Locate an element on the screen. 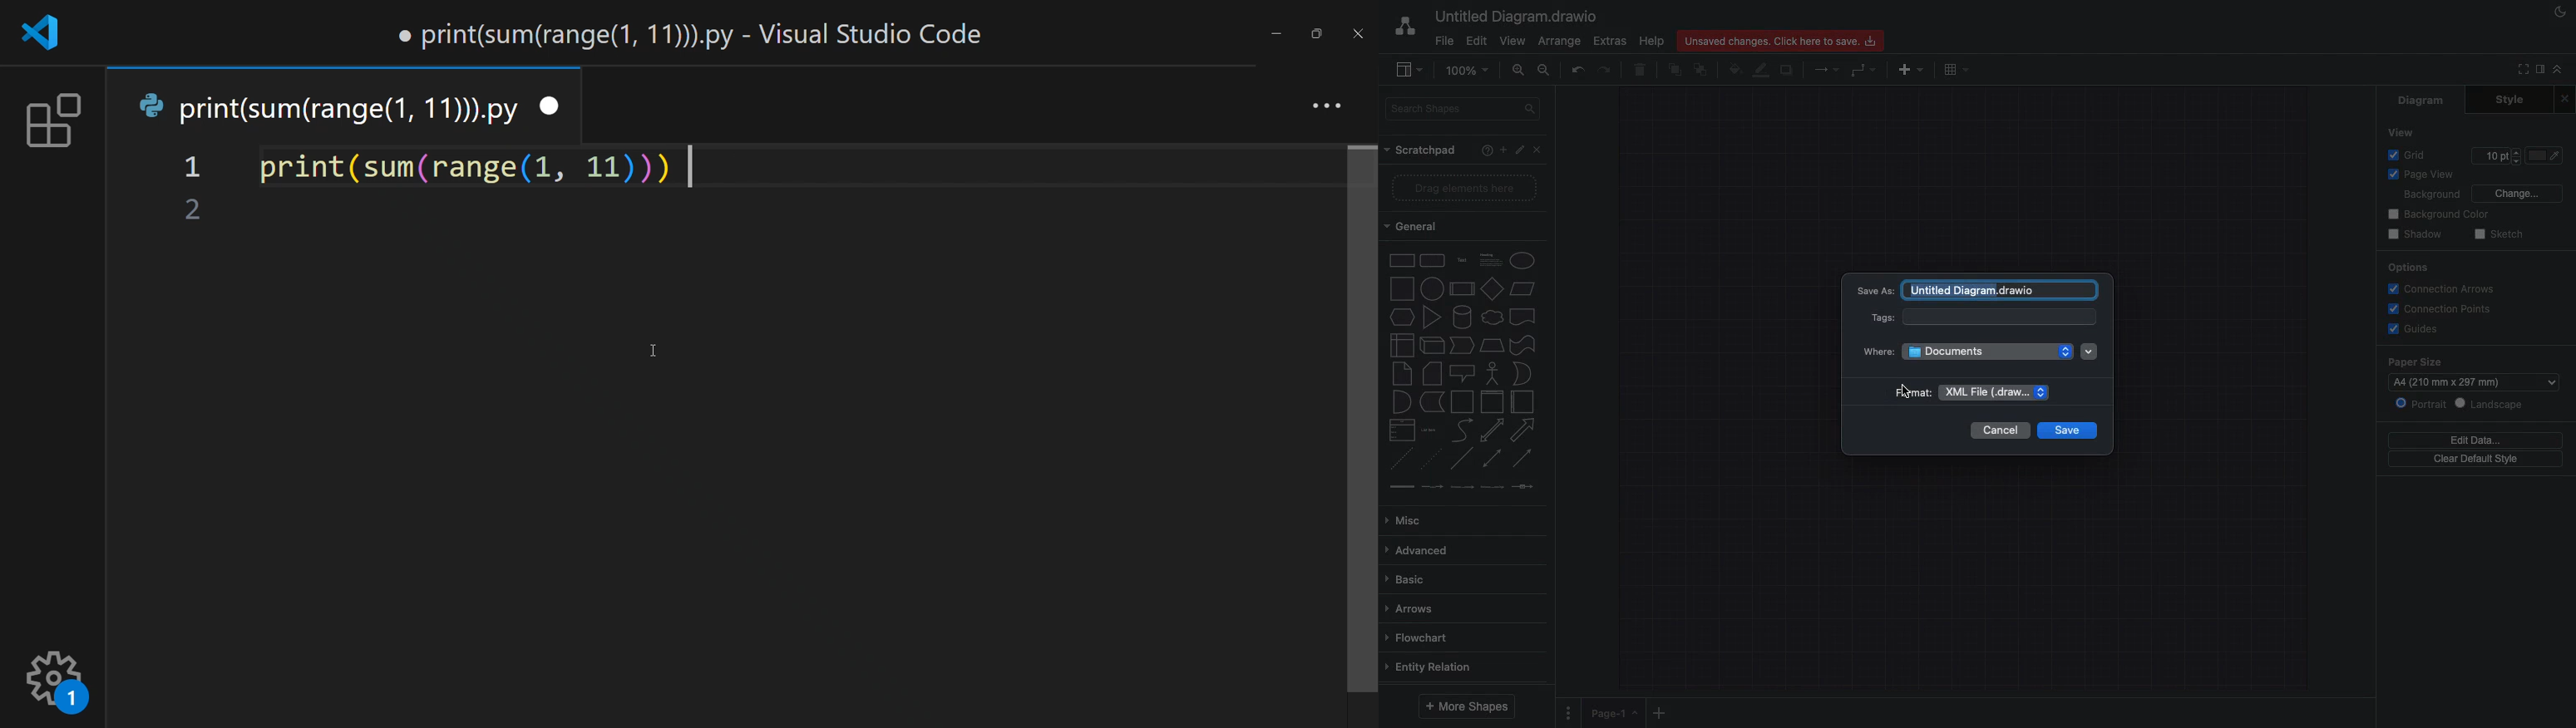  To back is located at coordinates (1703, 71).